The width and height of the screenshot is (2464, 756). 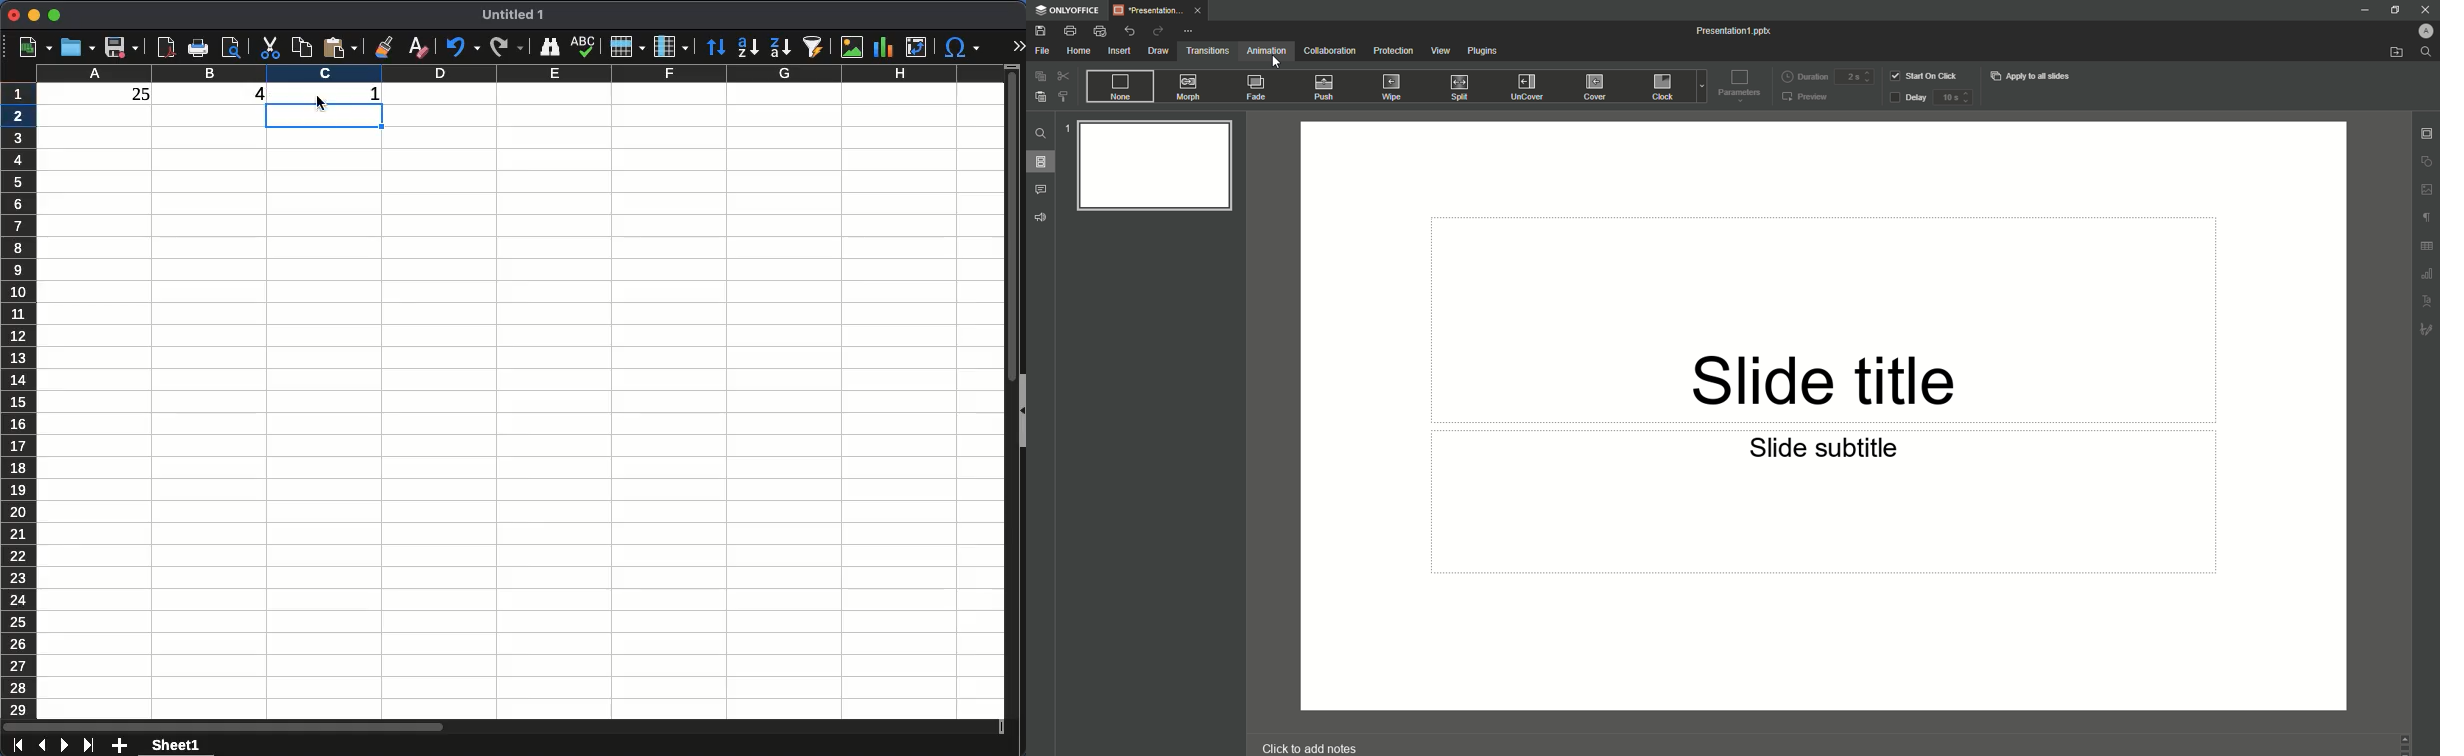 I want to click on Home, so click(x=1075, y=51).